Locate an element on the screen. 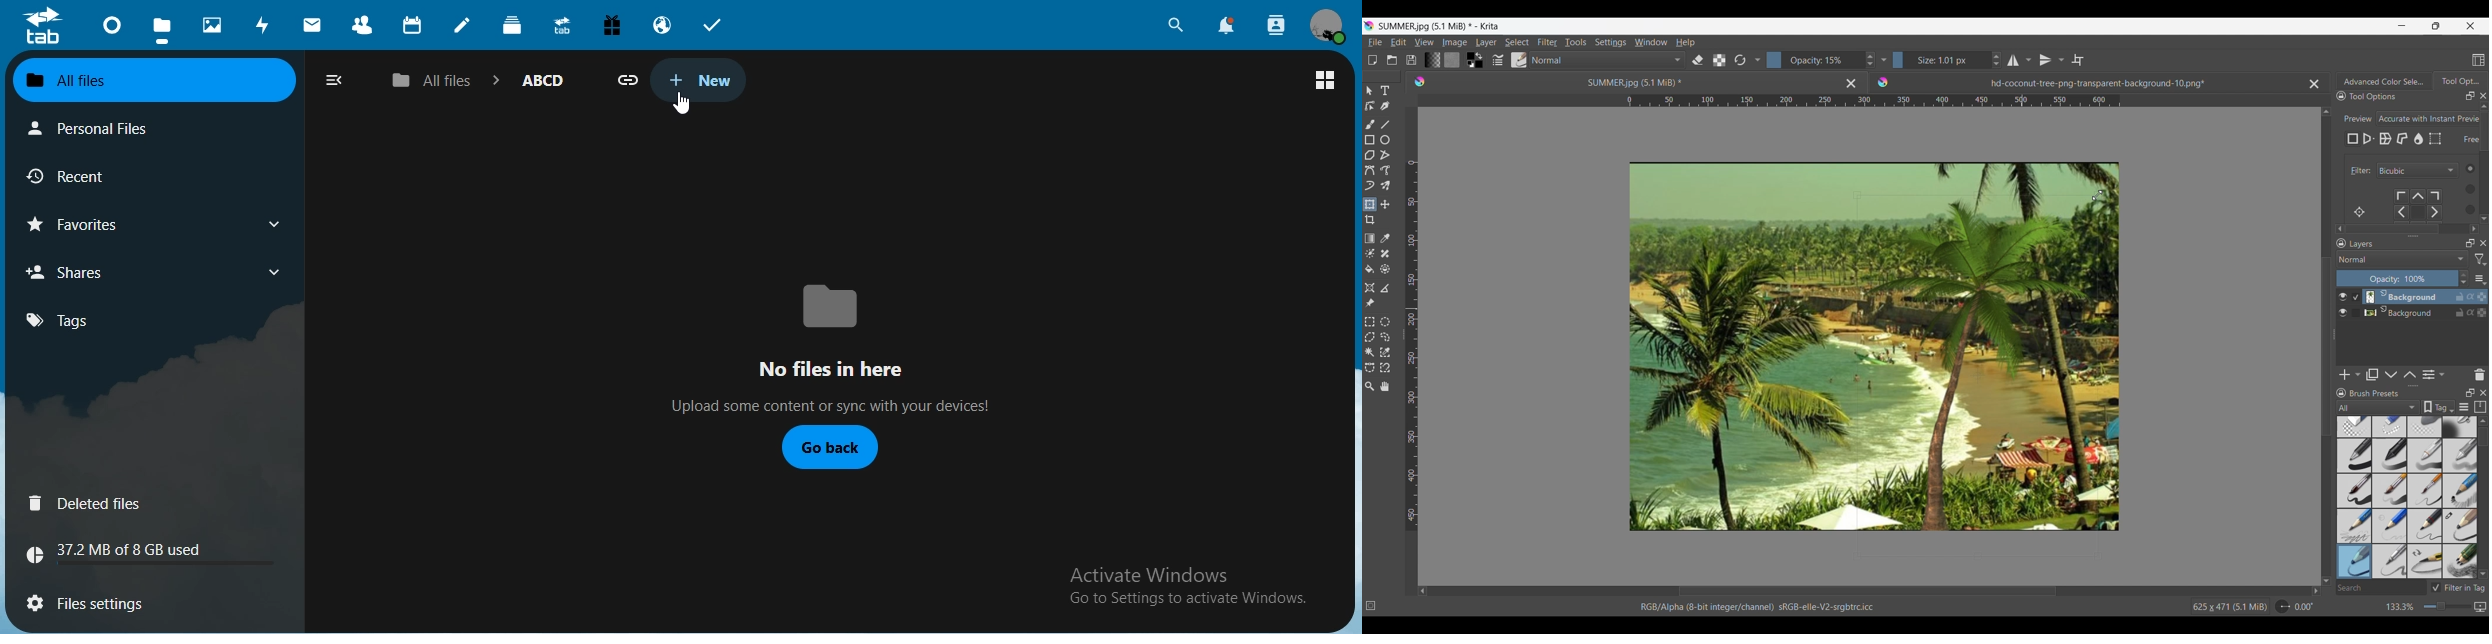 This screenshot has width=2492, height=644. Eraser soft is located at coordinates (2426, 426).